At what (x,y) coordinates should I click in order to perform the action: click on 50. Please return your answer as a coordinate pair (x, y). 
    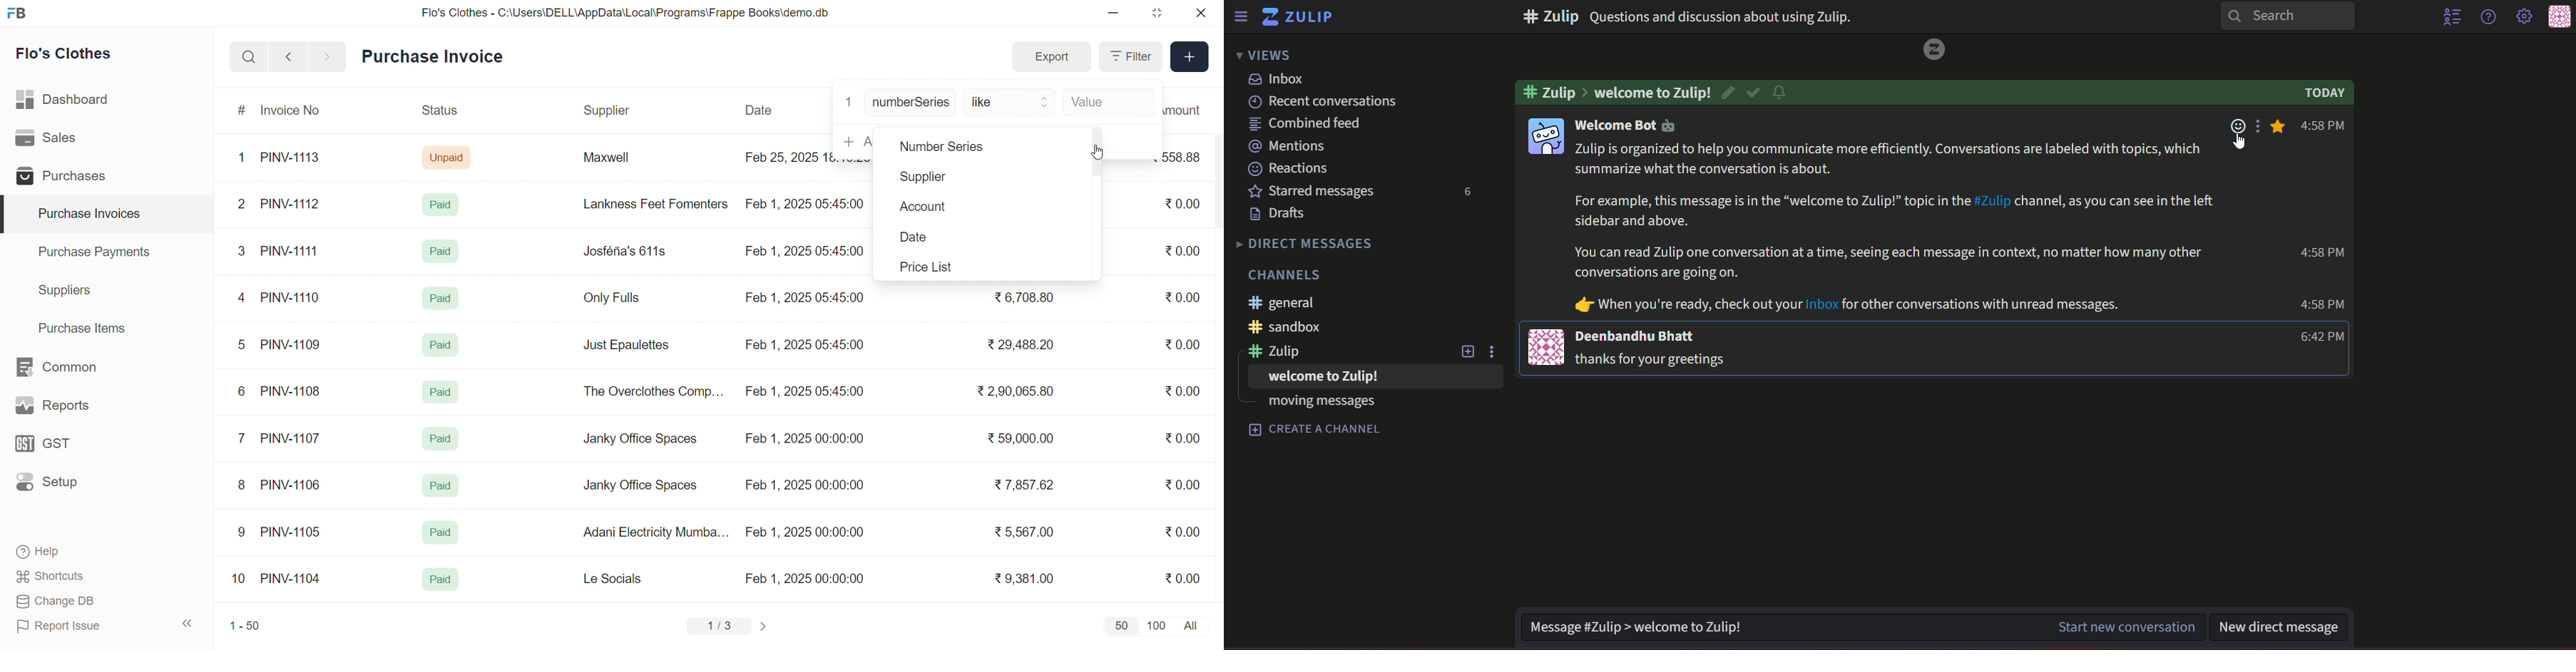
    Looking at the image, I should click on (1121, 625).